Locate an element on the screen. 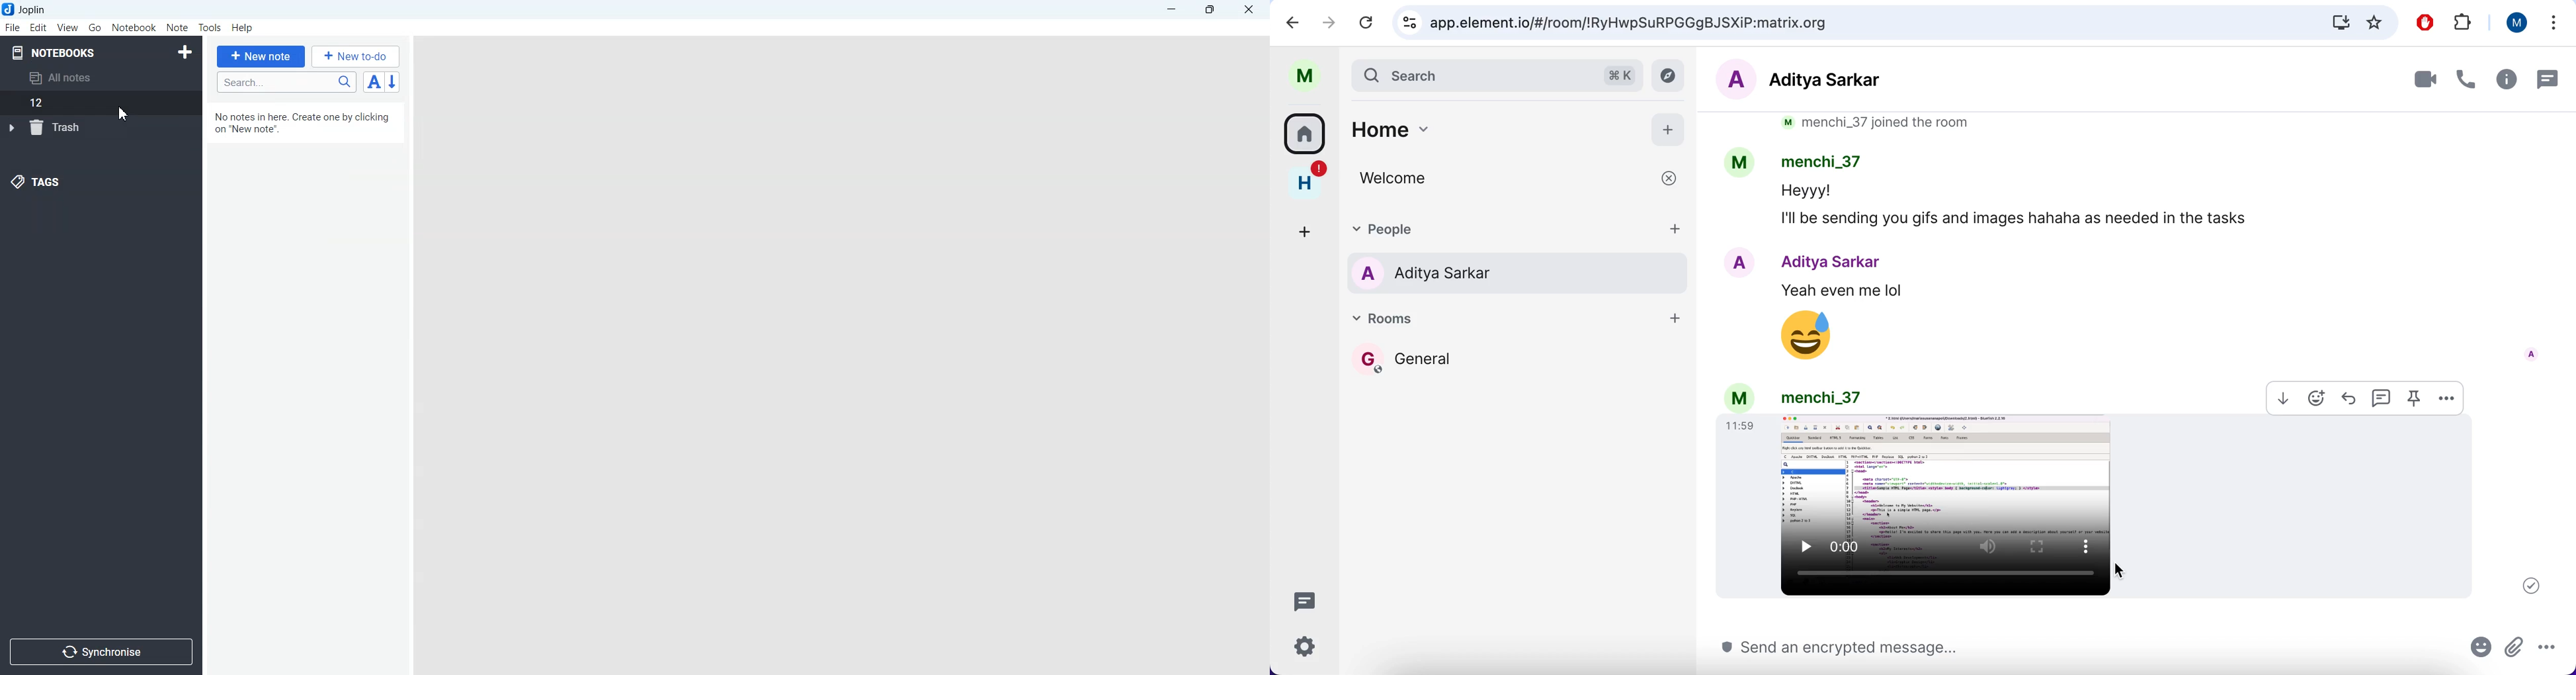  Cursor is located at coordinates (123, 114).